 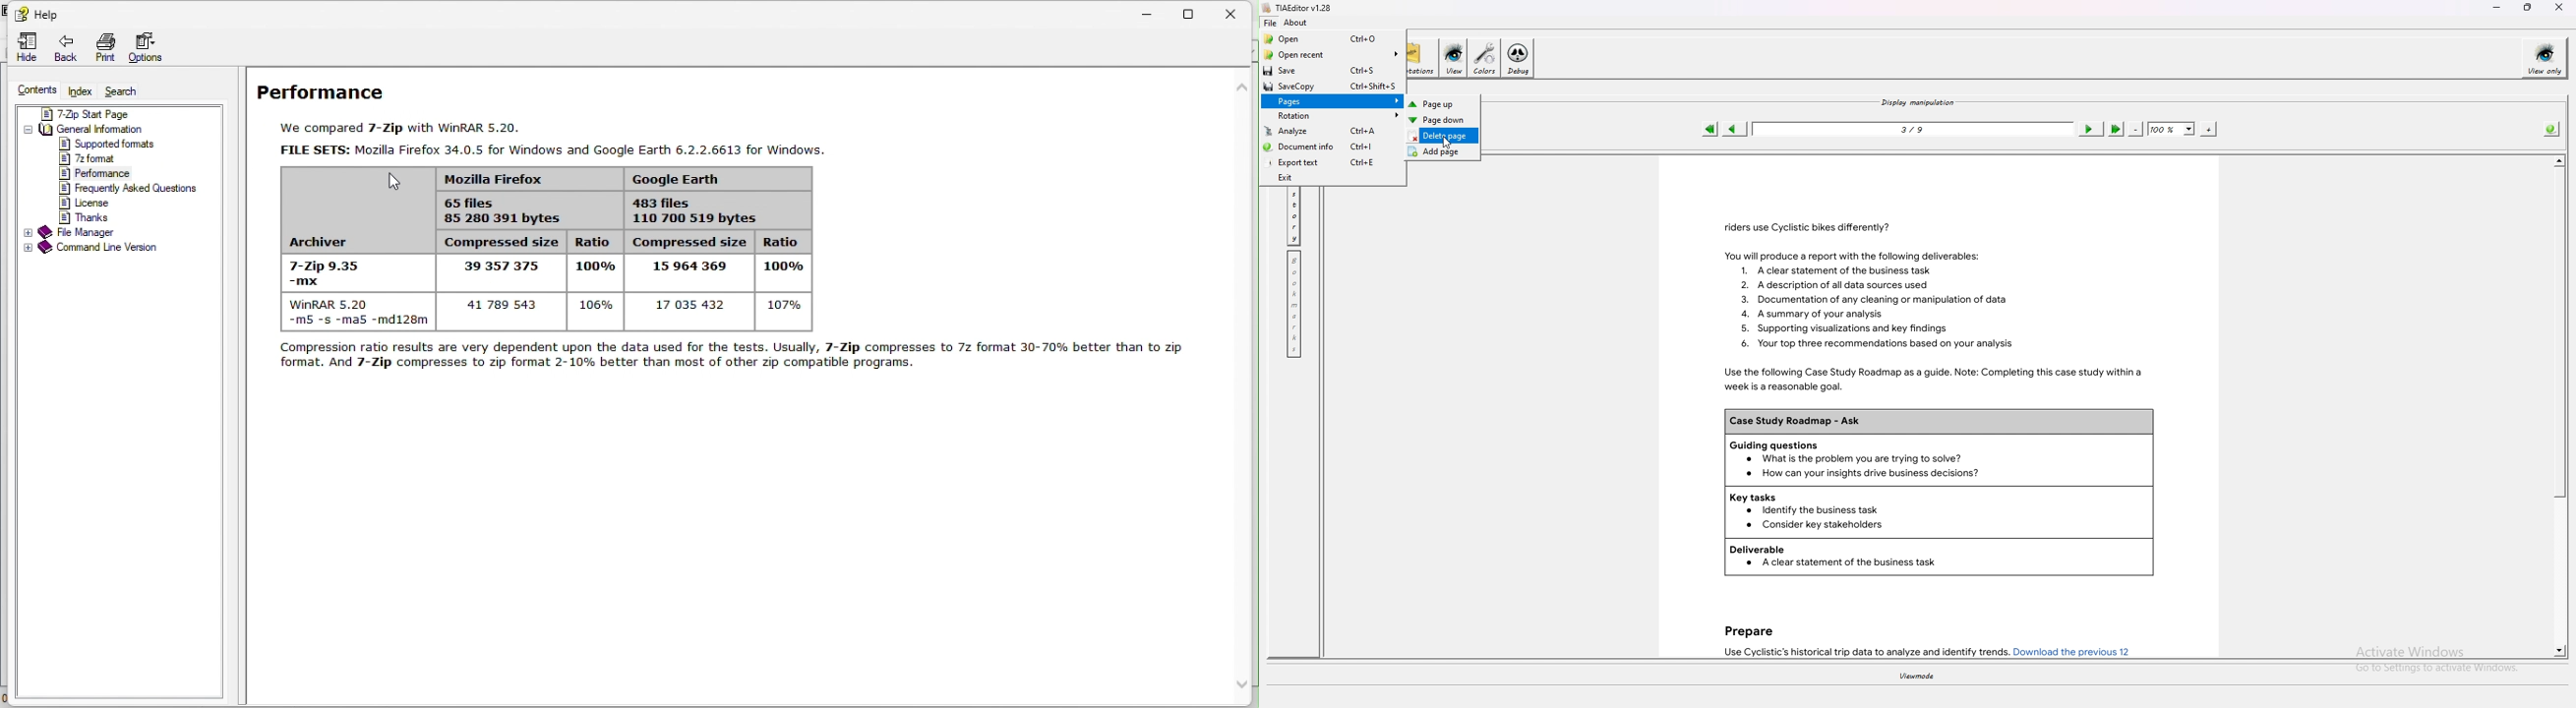 What do you see at coordinates (396, 182) in the screenshot?
I see `cursor` at bounding box center [396, 182].